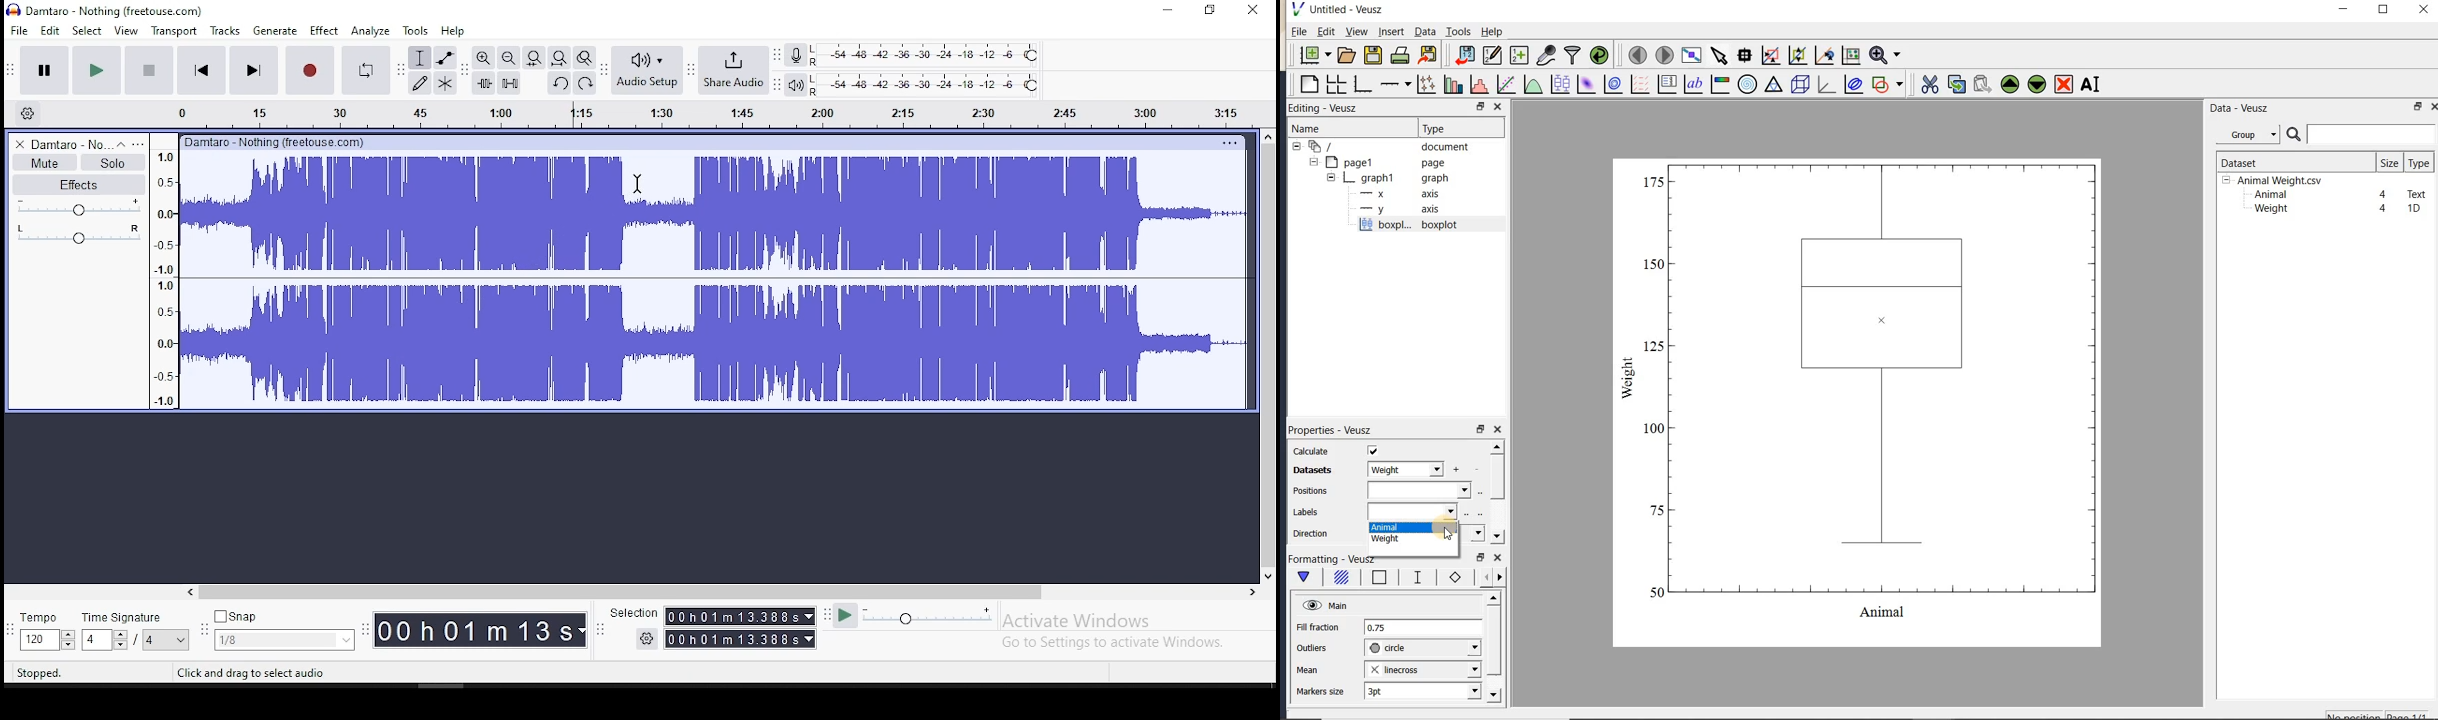 Image resolution: width=2464 pixels, height=728 pixels. What do you see at coordinates (1414, 511) in the screenshot?
I see `input field` at bounding box center [1414, 511].